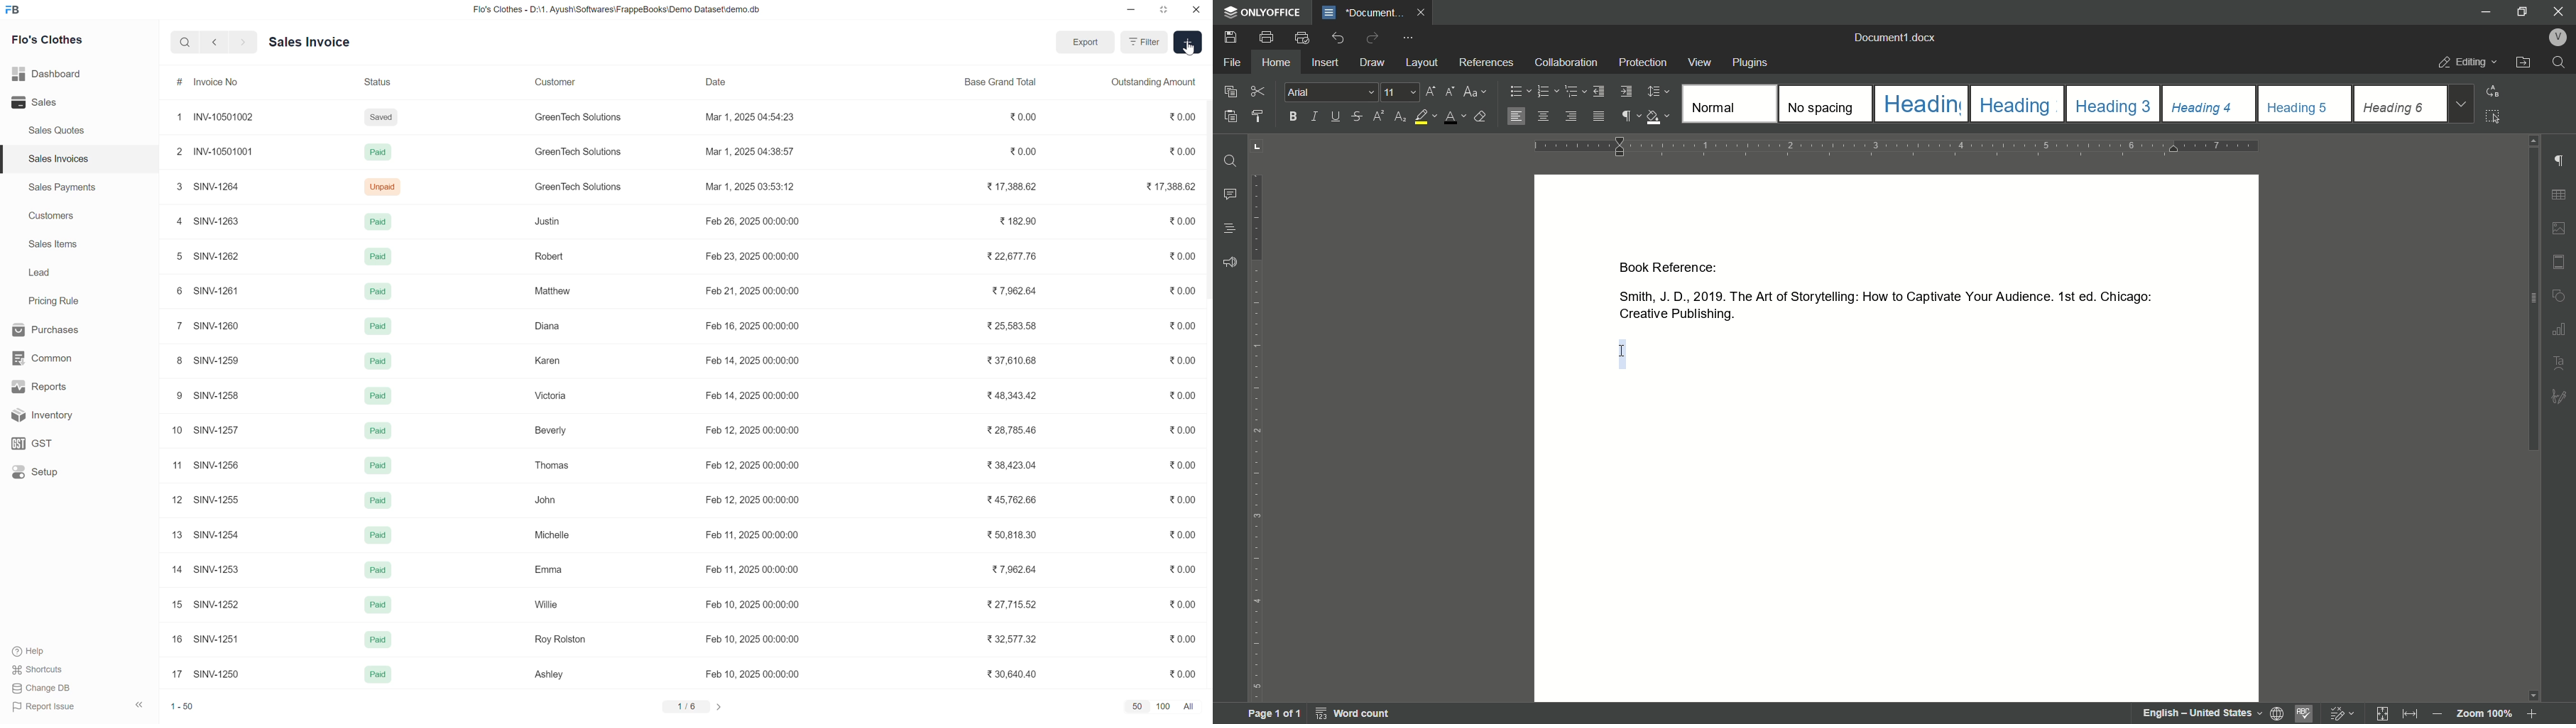 This screenshot has width=2576, height=728. Describe the element at coordinates (1373, 62) in the screenshot. I see `draw` at that location.